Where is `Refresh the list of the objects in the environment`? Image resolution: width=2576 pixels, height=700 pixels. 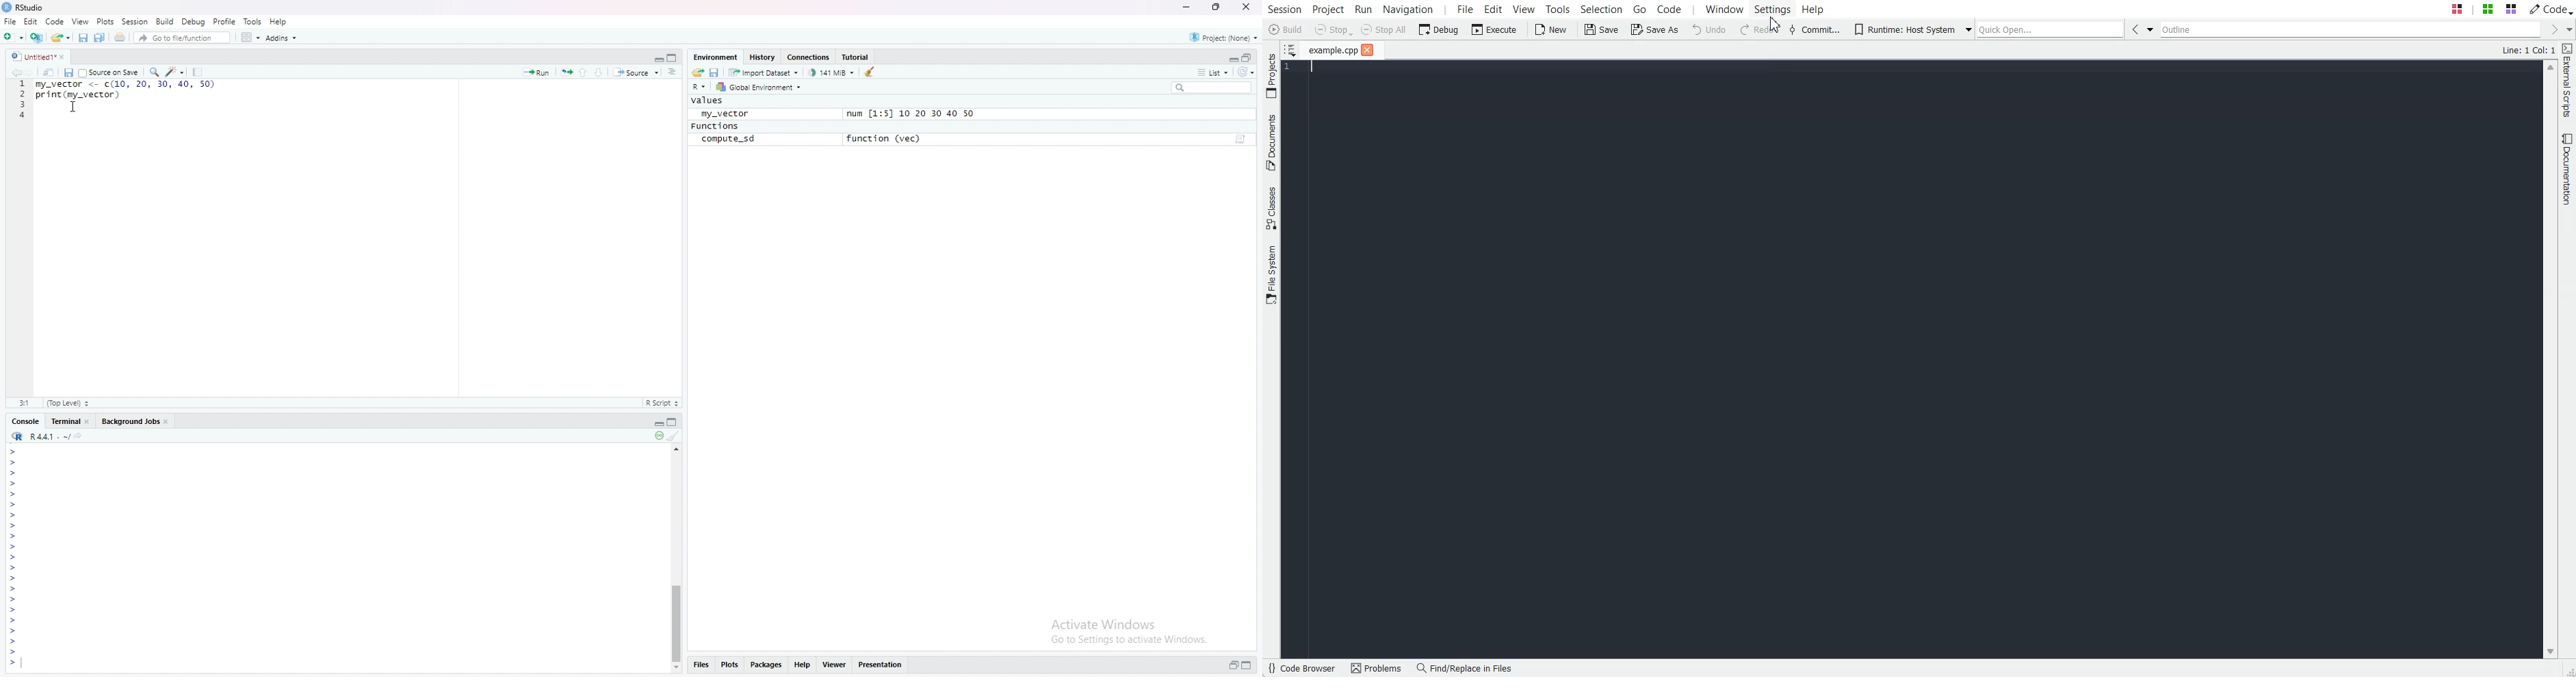 Refresh the list of the objects in the environment is located at coordinates (1248, 72).